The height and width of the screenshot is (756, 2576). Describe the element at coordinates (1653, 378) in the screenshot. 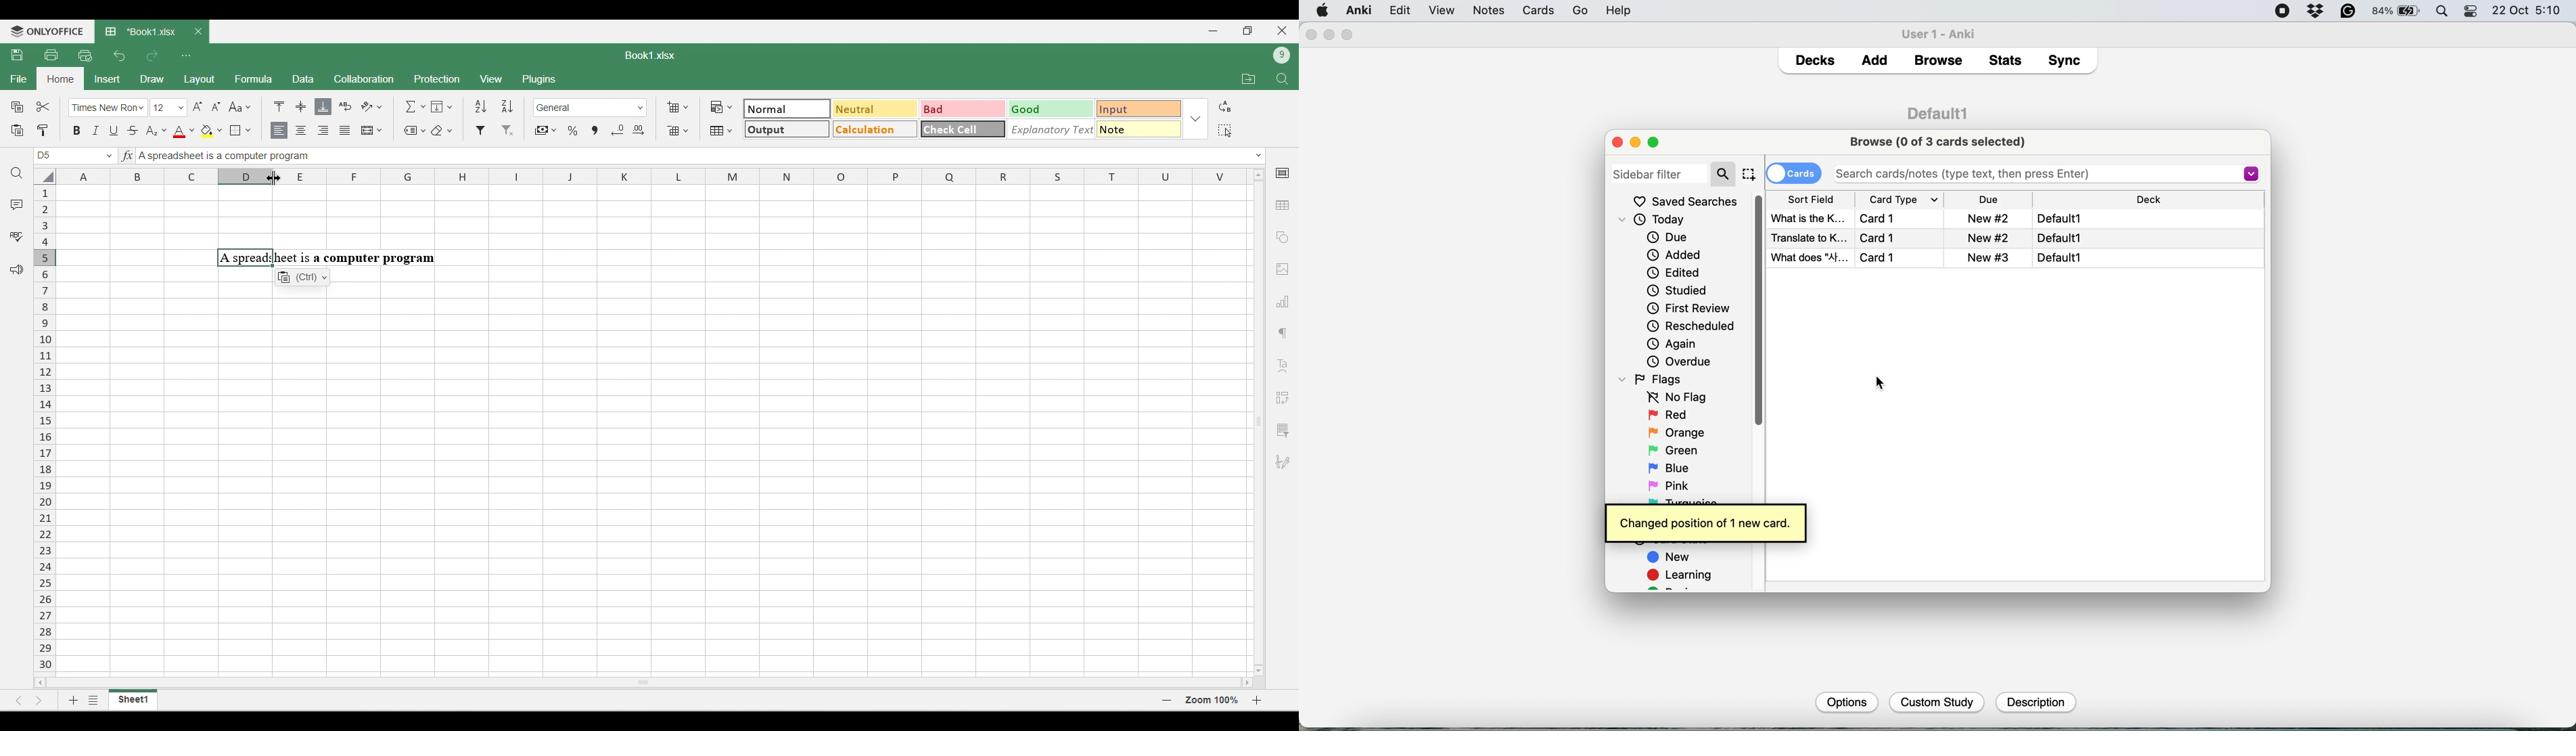

I see `flags` at that location.